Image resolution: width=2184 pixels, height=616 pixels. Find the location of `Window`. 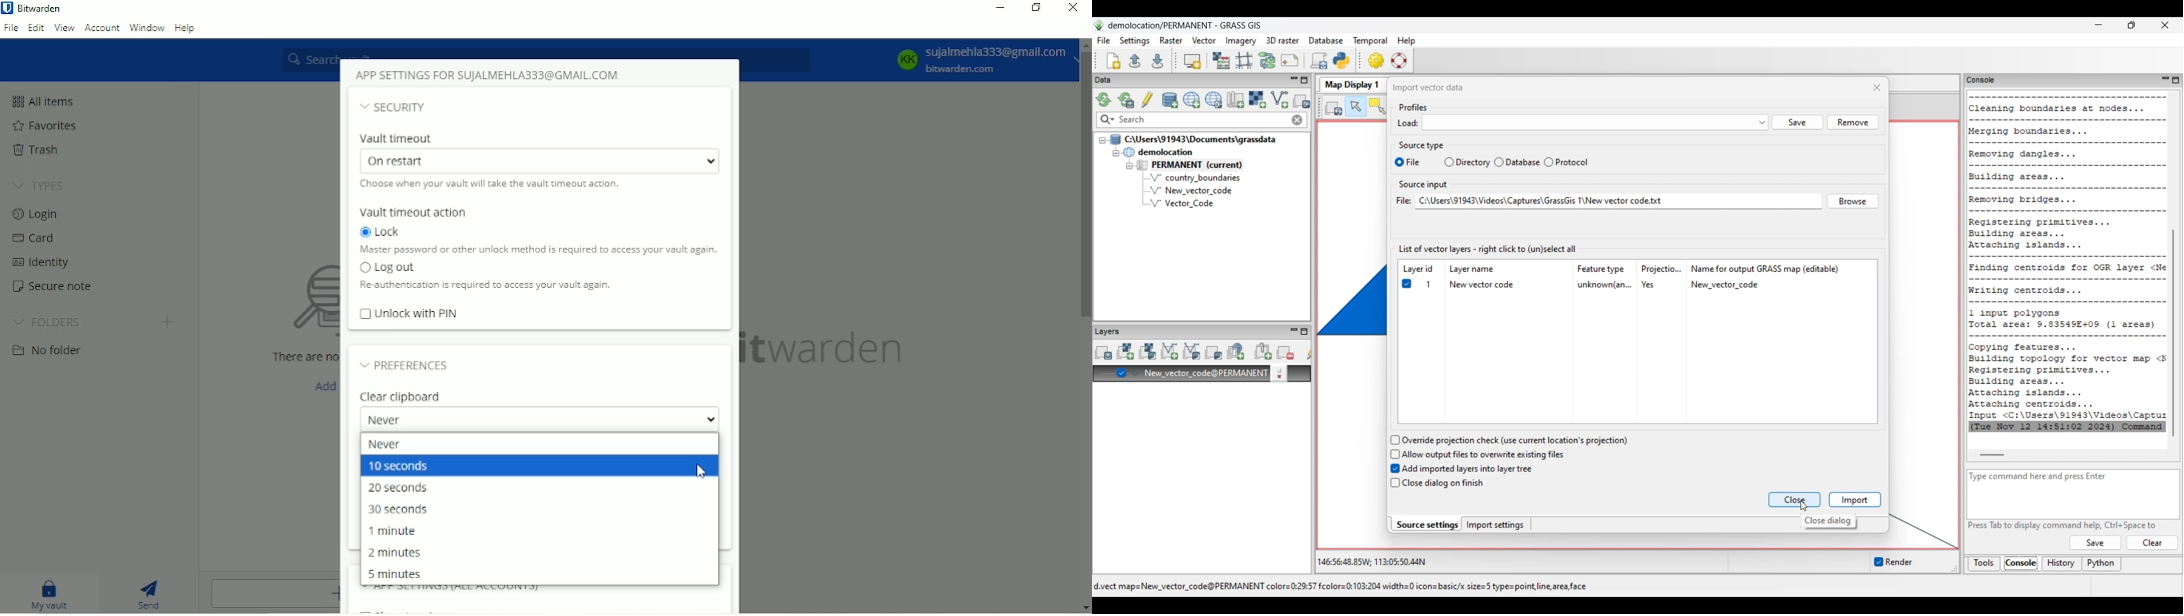

Window is located at coordinates (147, 27).